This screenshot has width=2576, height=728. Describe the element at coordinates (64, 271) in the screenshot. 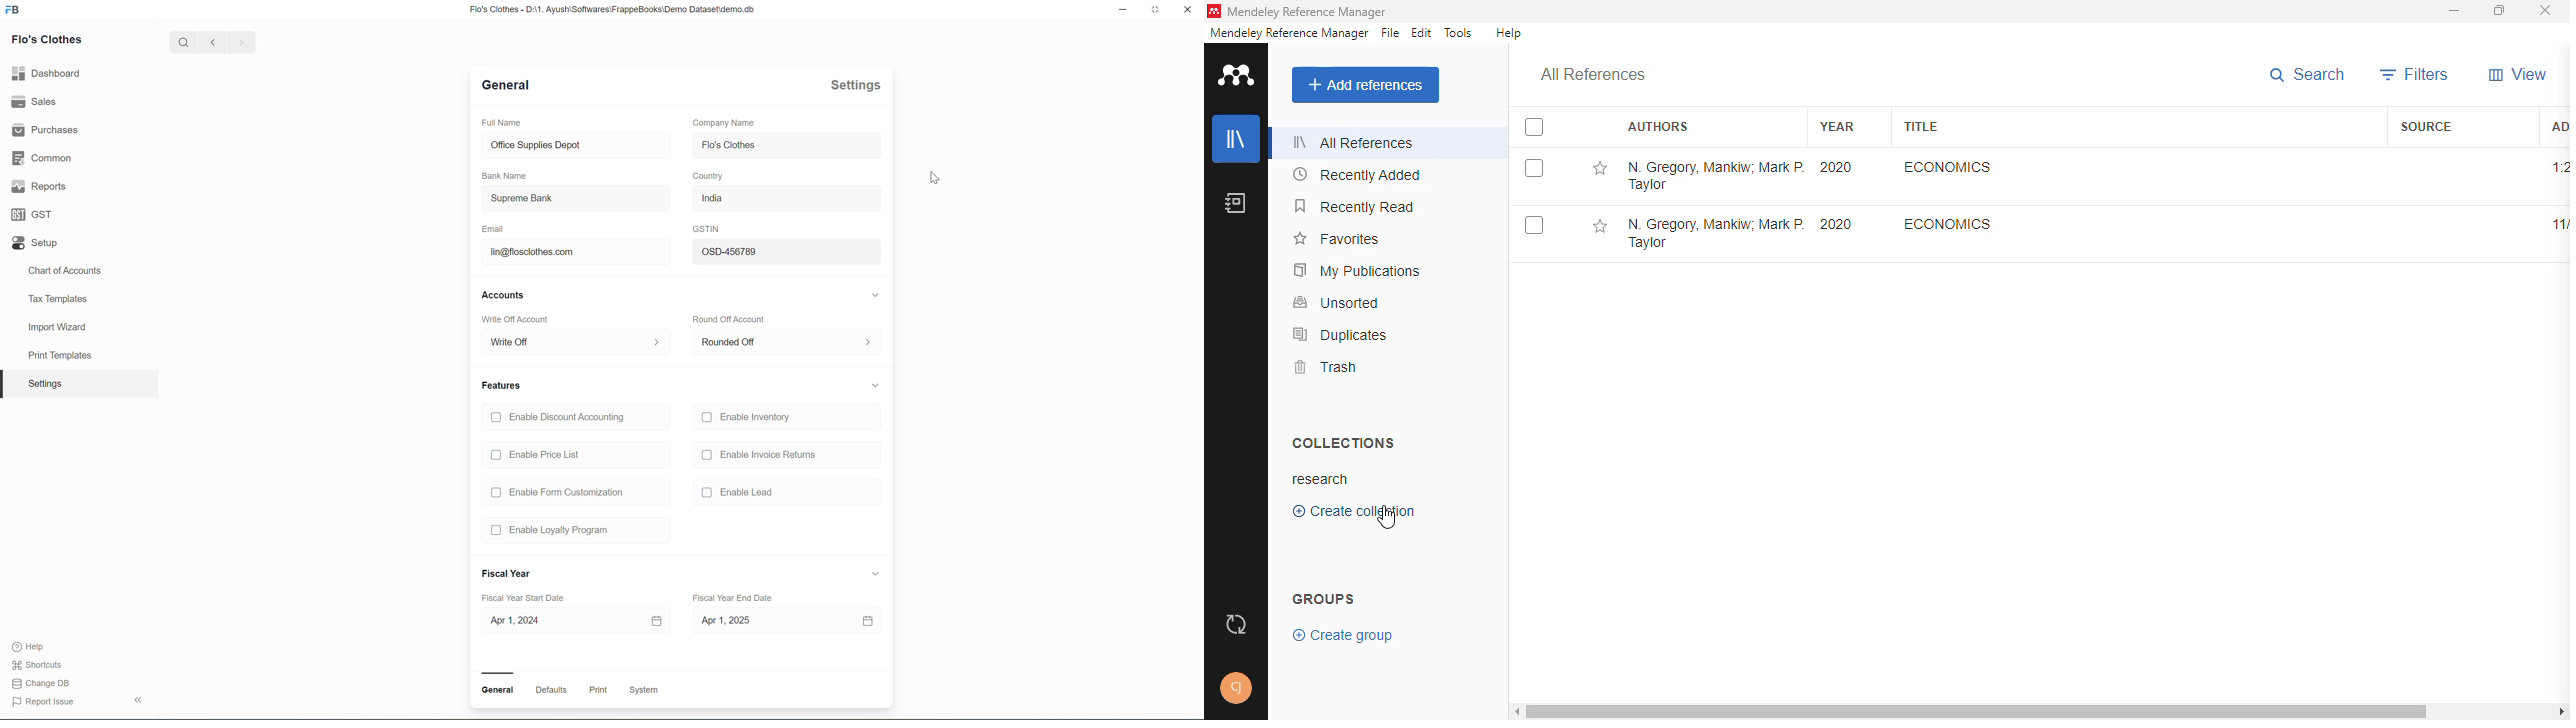

I see `Chart of Accounts` at that location.